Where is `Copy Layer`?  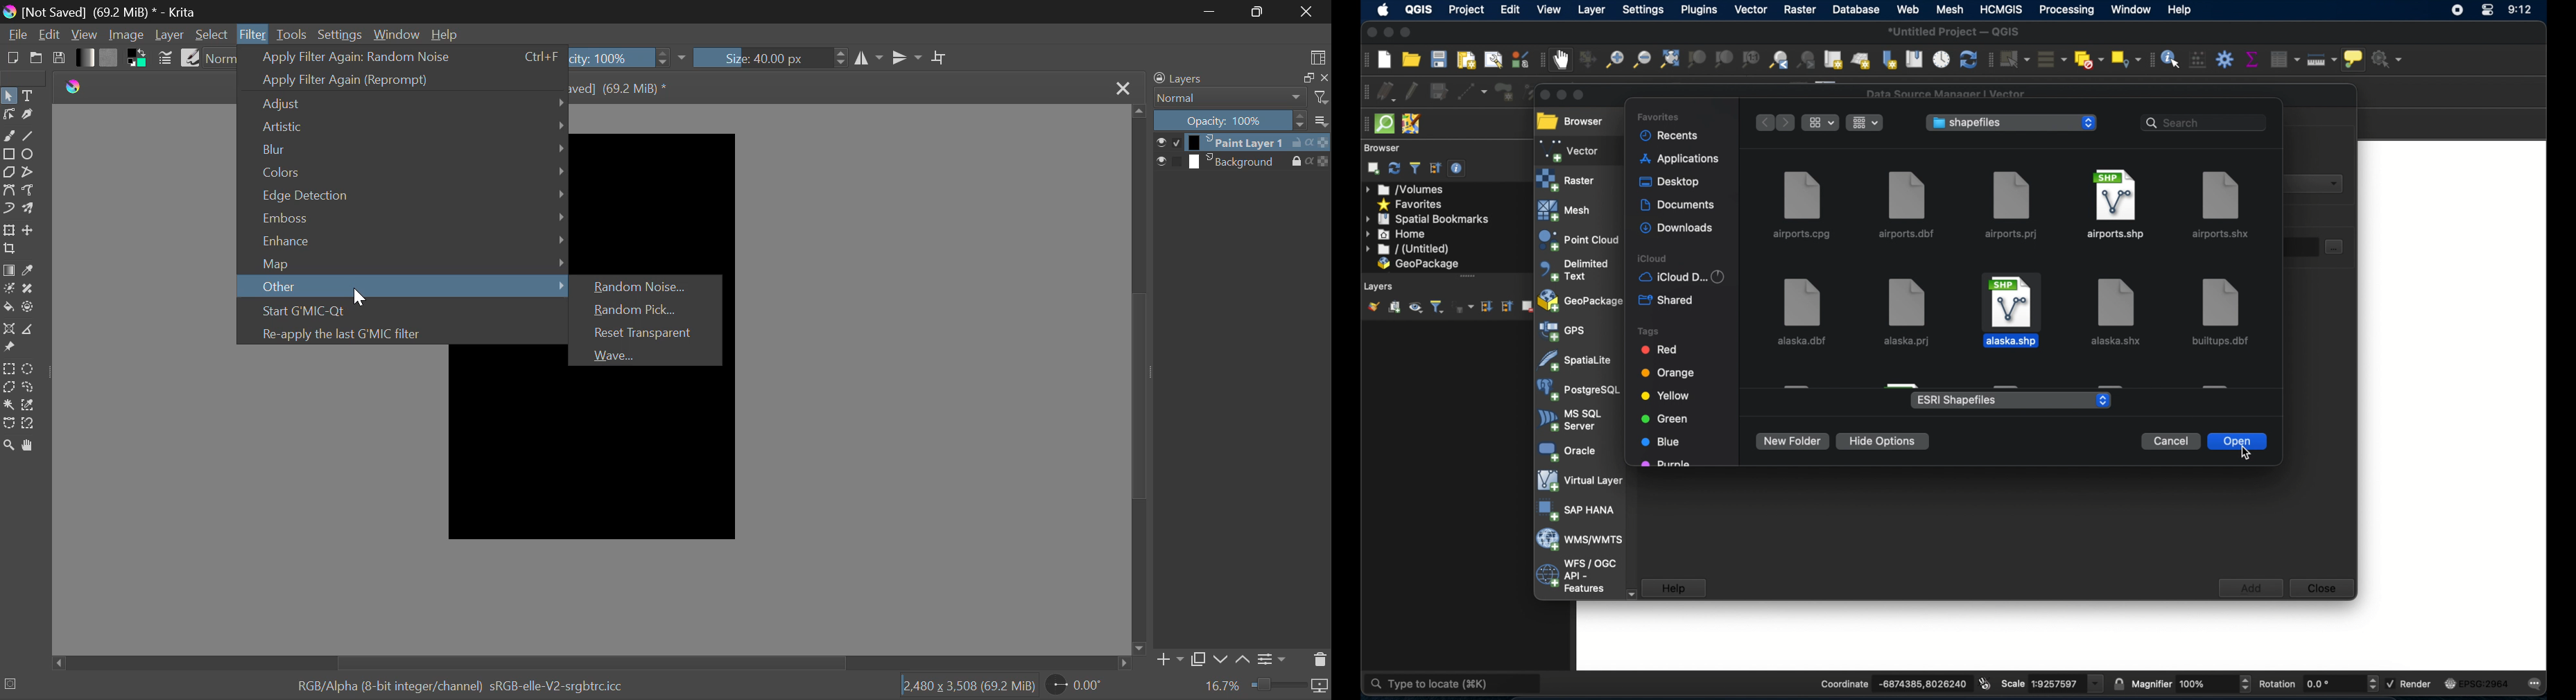
Copy Layer is located at coordinates (1197, 658).